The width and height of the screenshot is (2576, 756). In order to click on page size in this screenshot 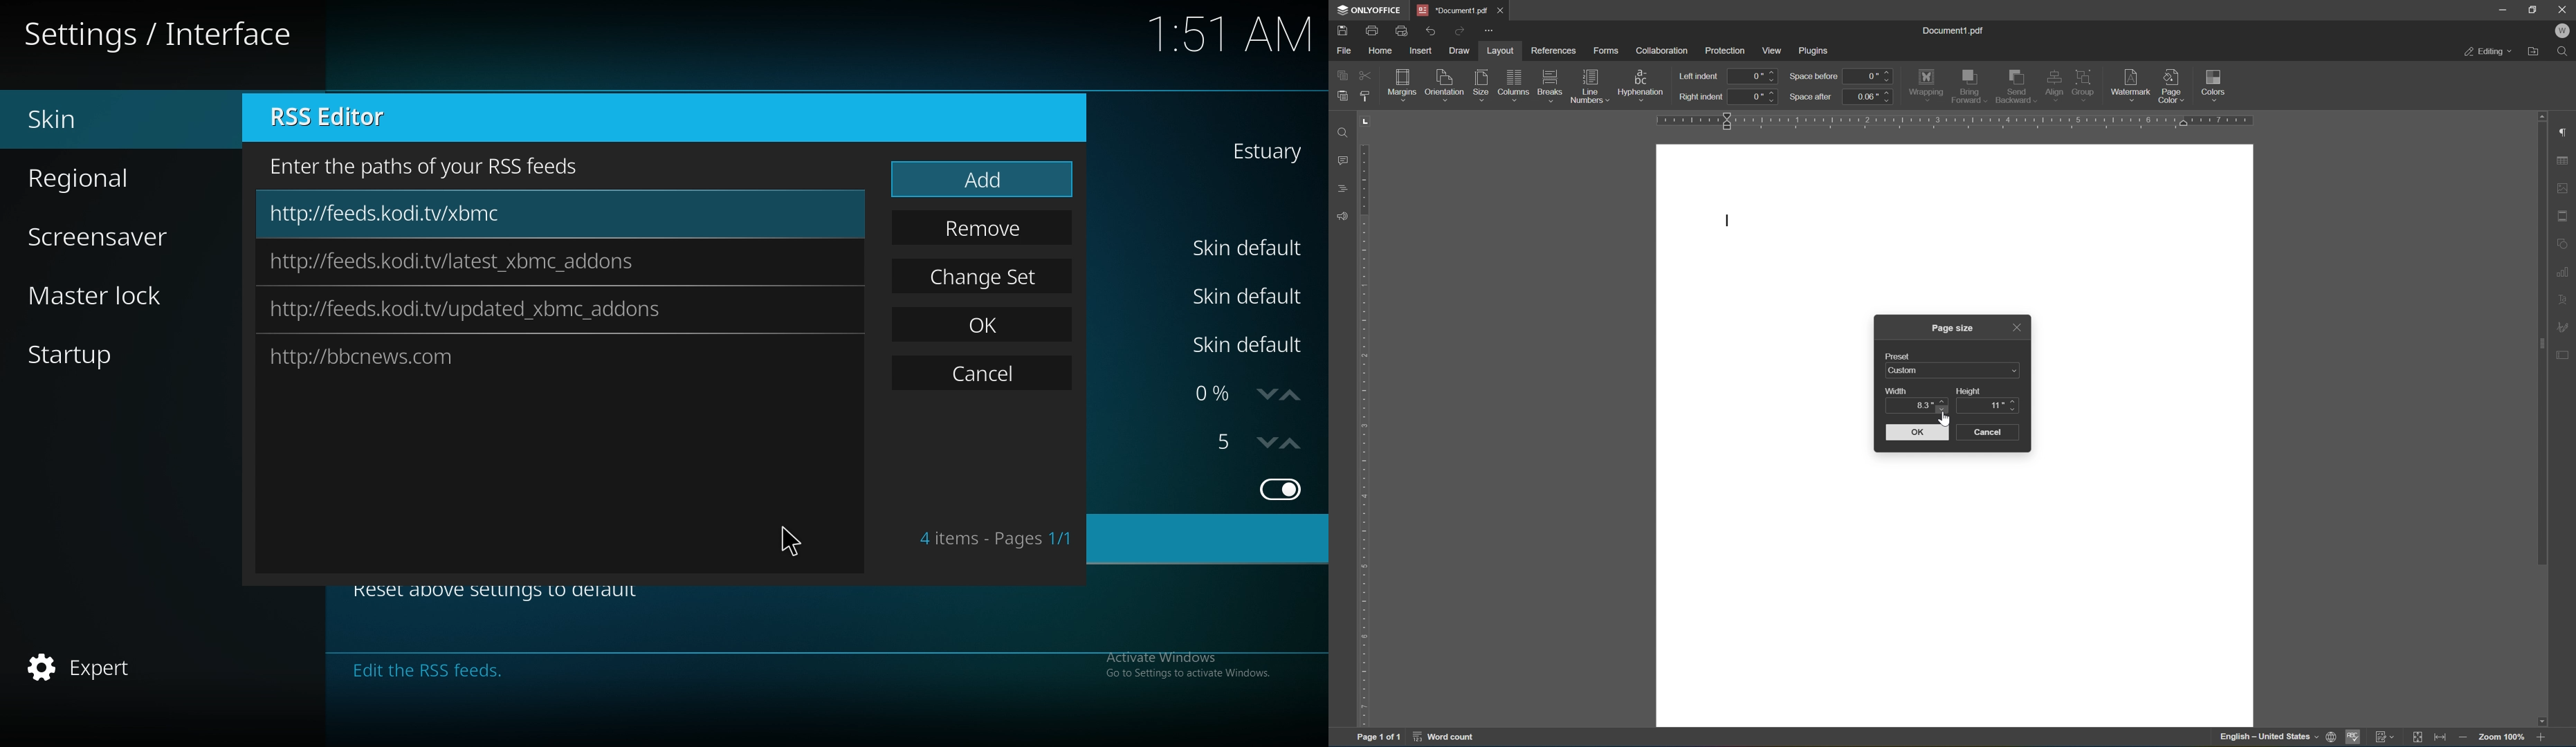, I will do `click(1954, 327)`.